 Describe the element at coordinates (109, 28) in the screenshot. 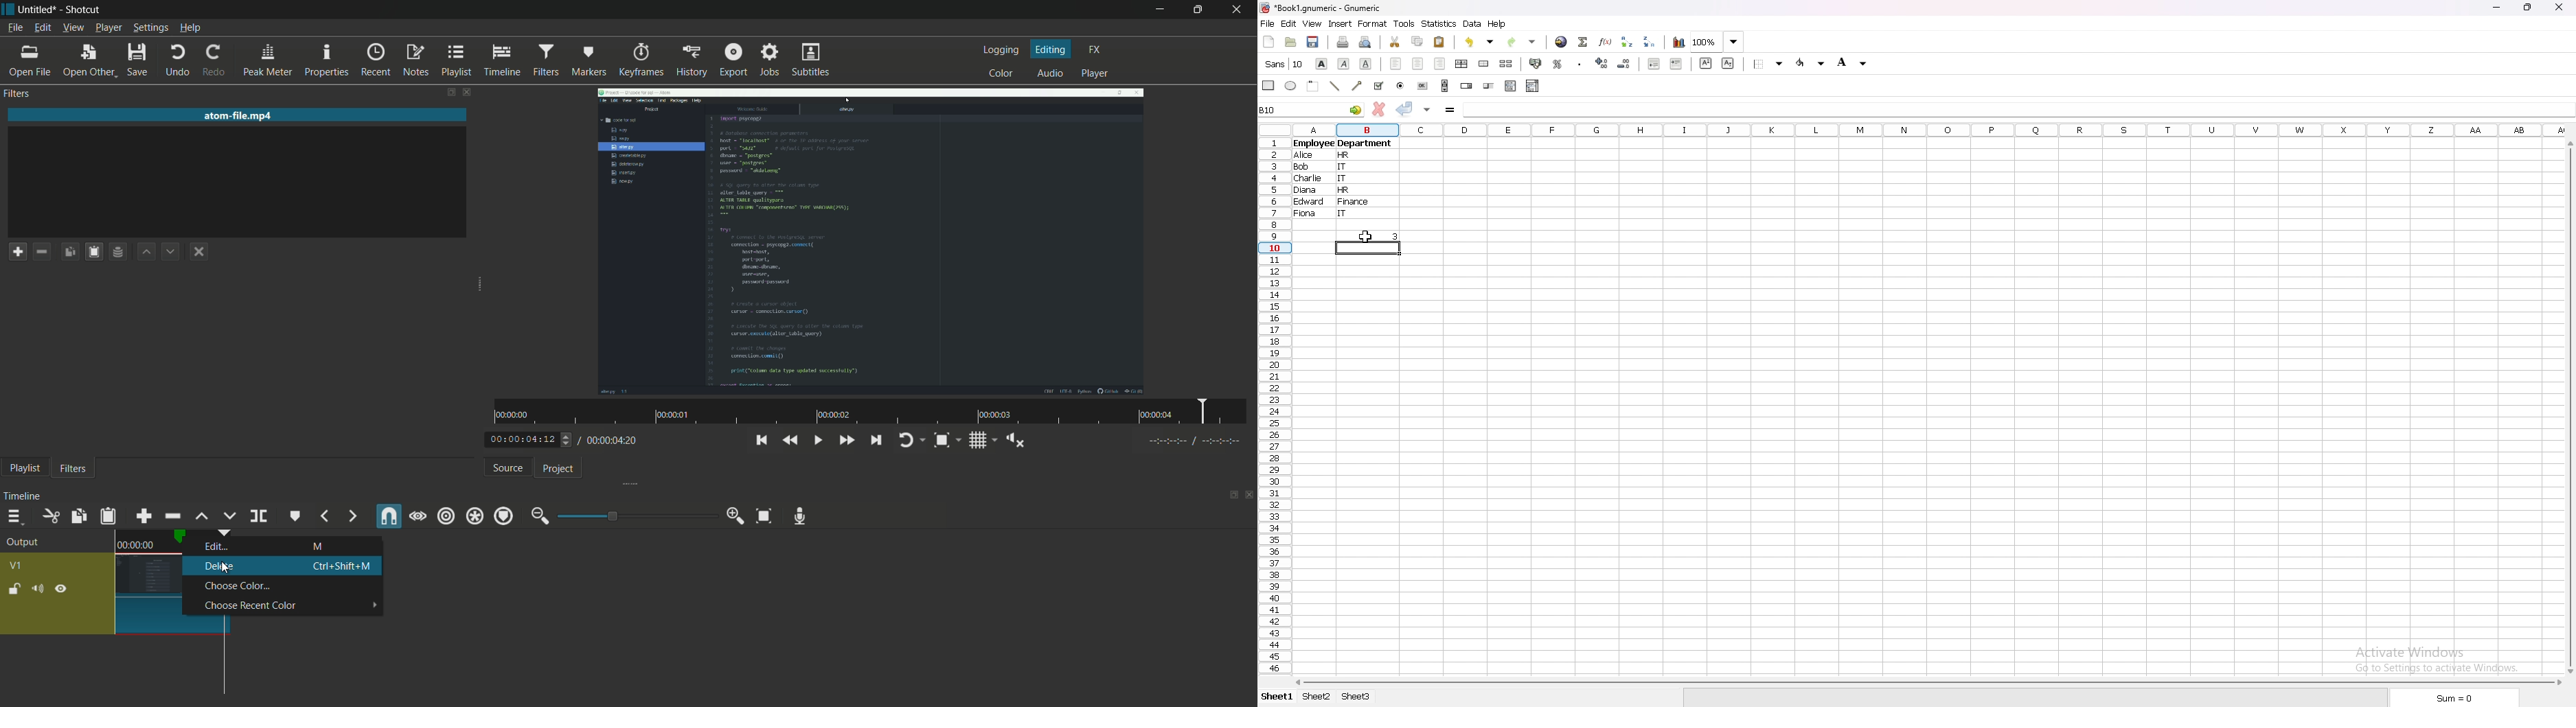

I see `player menu` at that location.